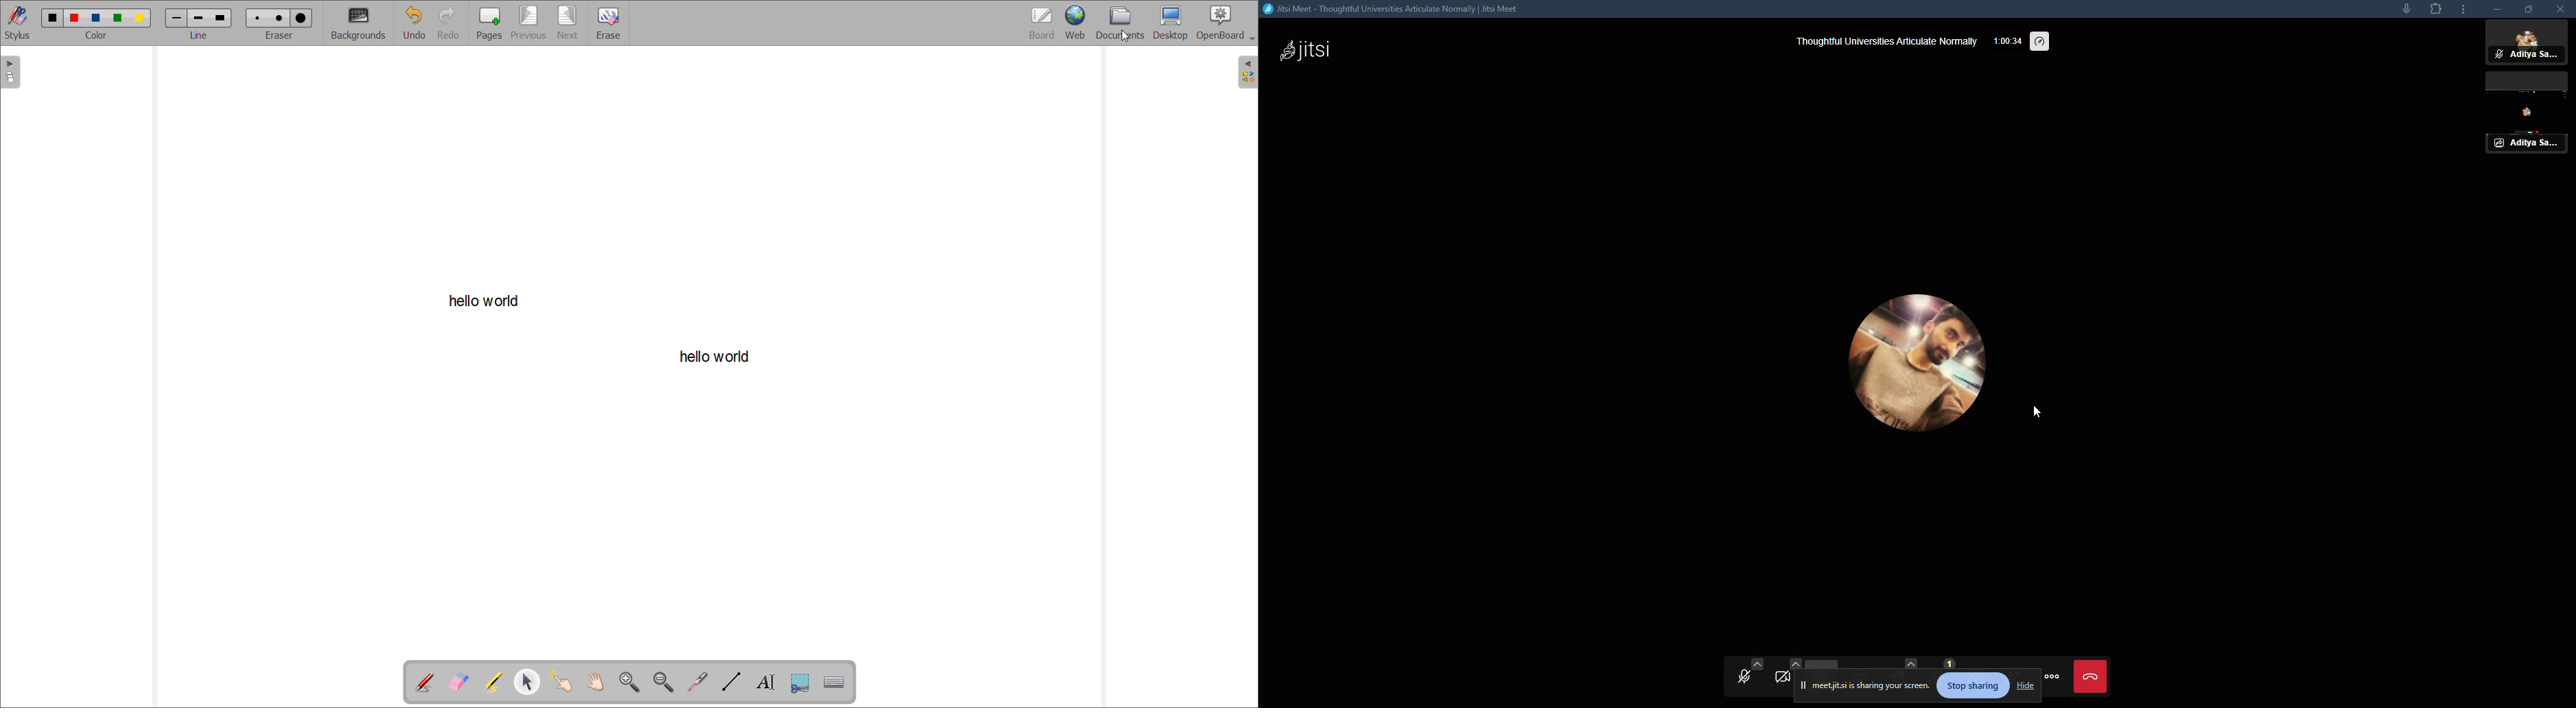 This screenshot has height=728, width=2576. Describe the element at coordinates (414, 22) in the screenshot. I see `undo` at that location.